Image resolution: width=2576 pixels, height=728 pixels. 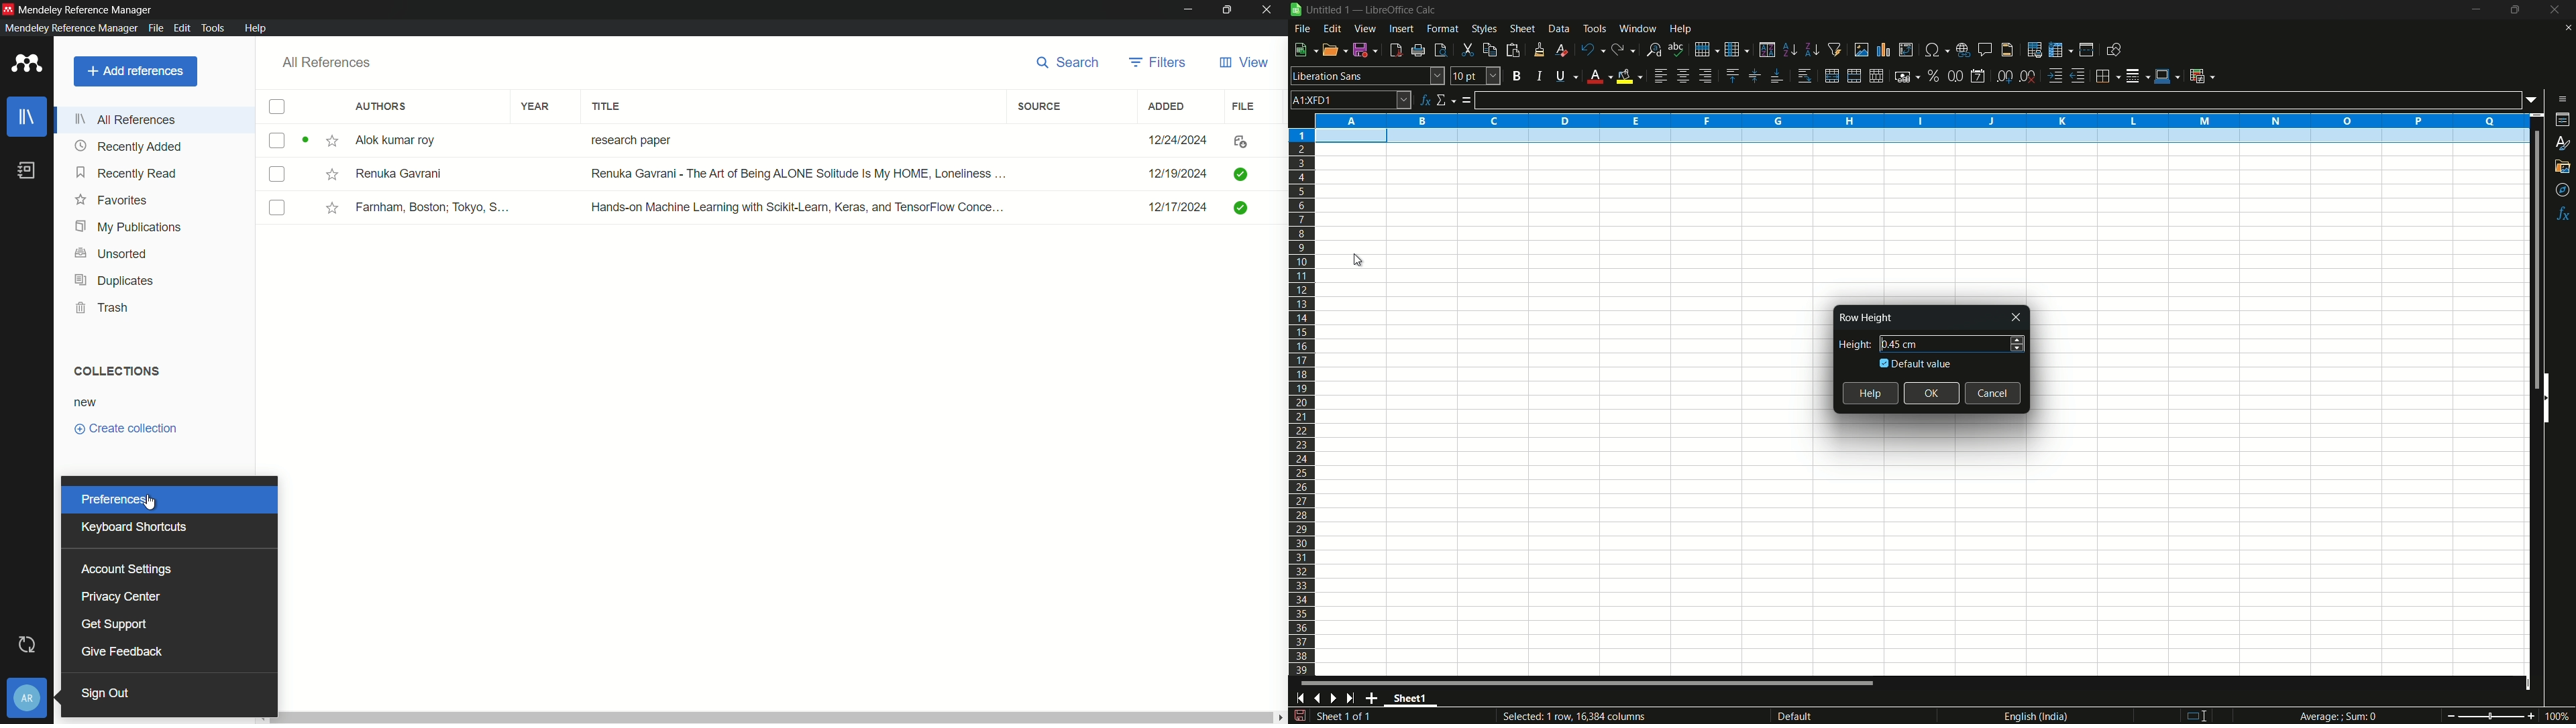 I want to click on cancel, so click(x=1994, y=393).